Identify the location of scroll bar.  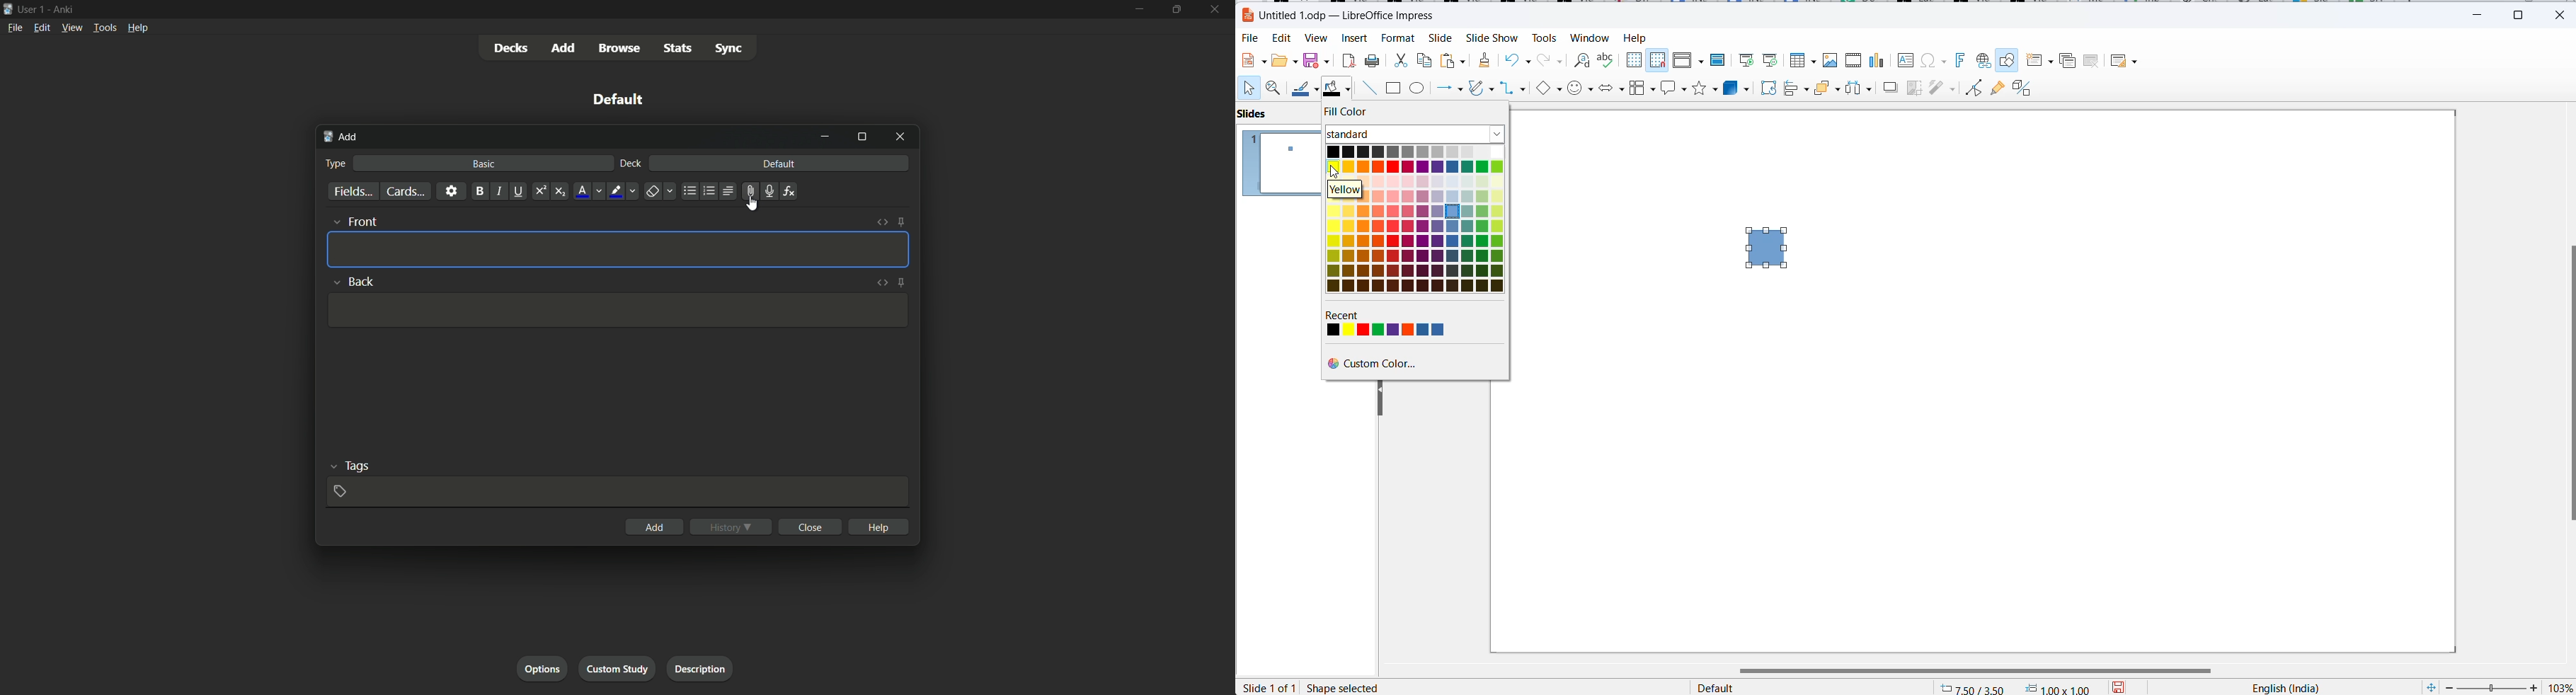
(2568, 384).